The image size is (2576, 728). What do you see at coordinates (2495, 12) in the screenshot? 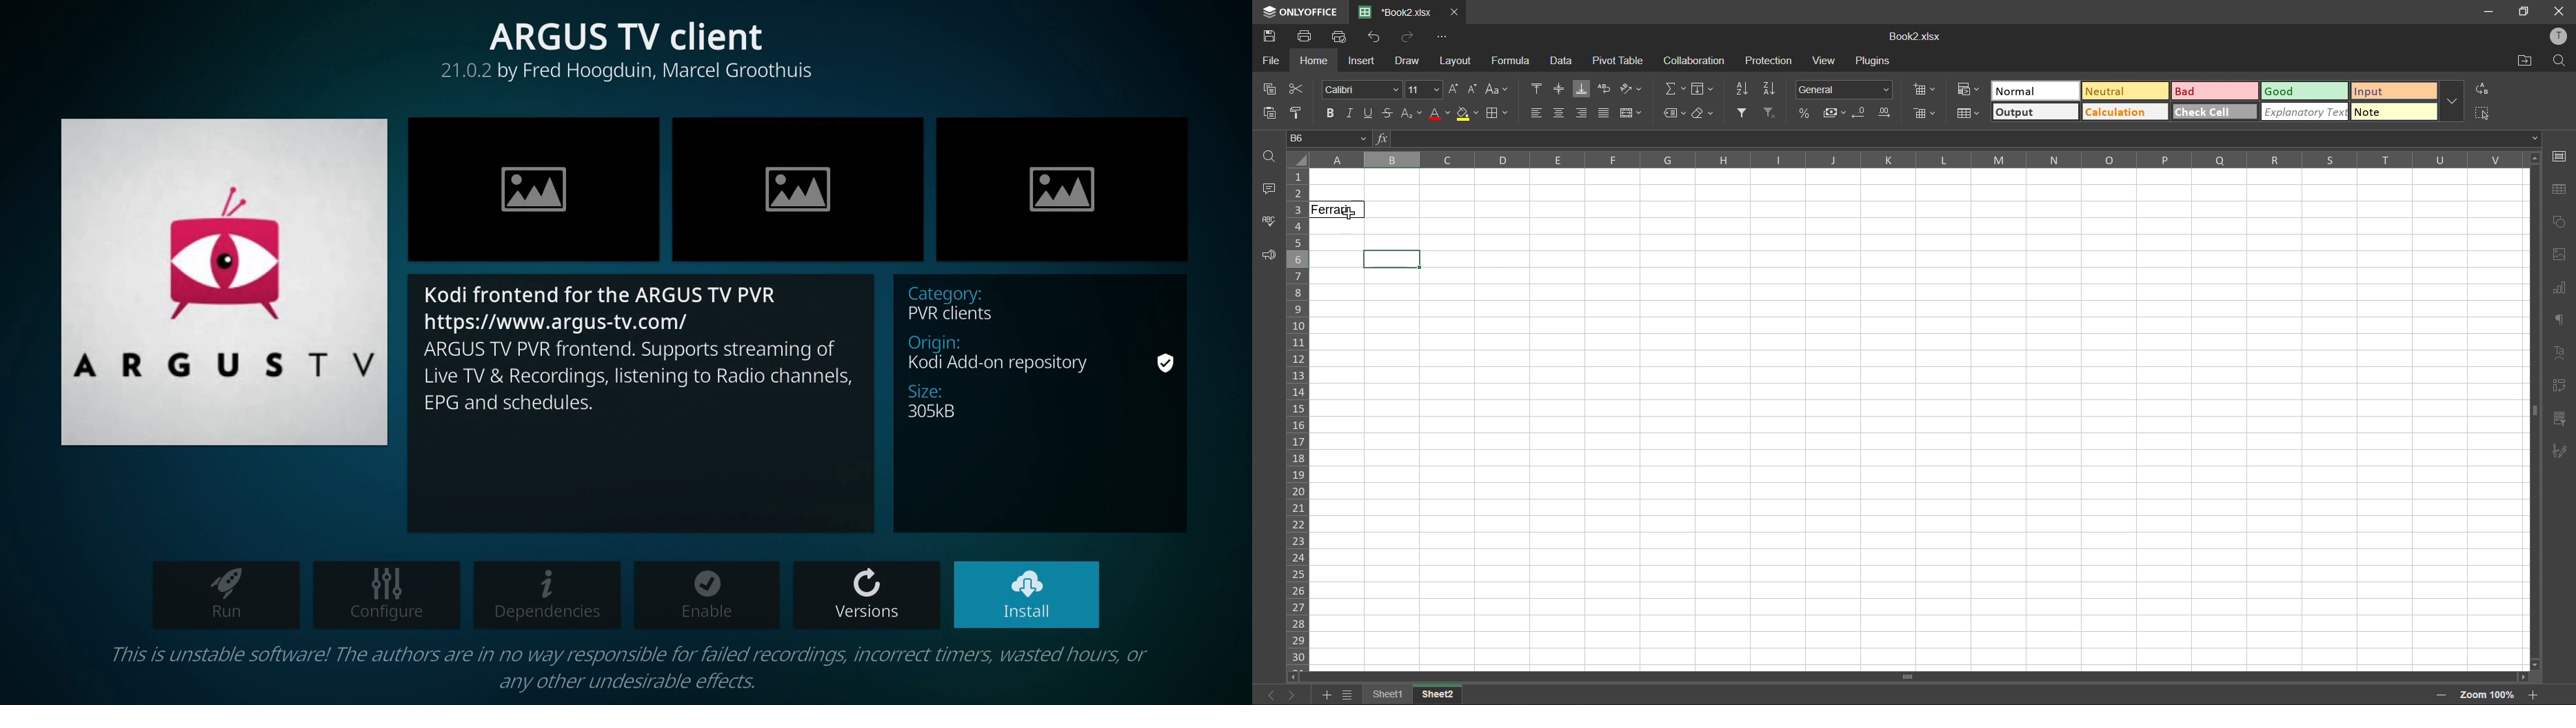
I see `minimize` at bounding box center [2495, 12].